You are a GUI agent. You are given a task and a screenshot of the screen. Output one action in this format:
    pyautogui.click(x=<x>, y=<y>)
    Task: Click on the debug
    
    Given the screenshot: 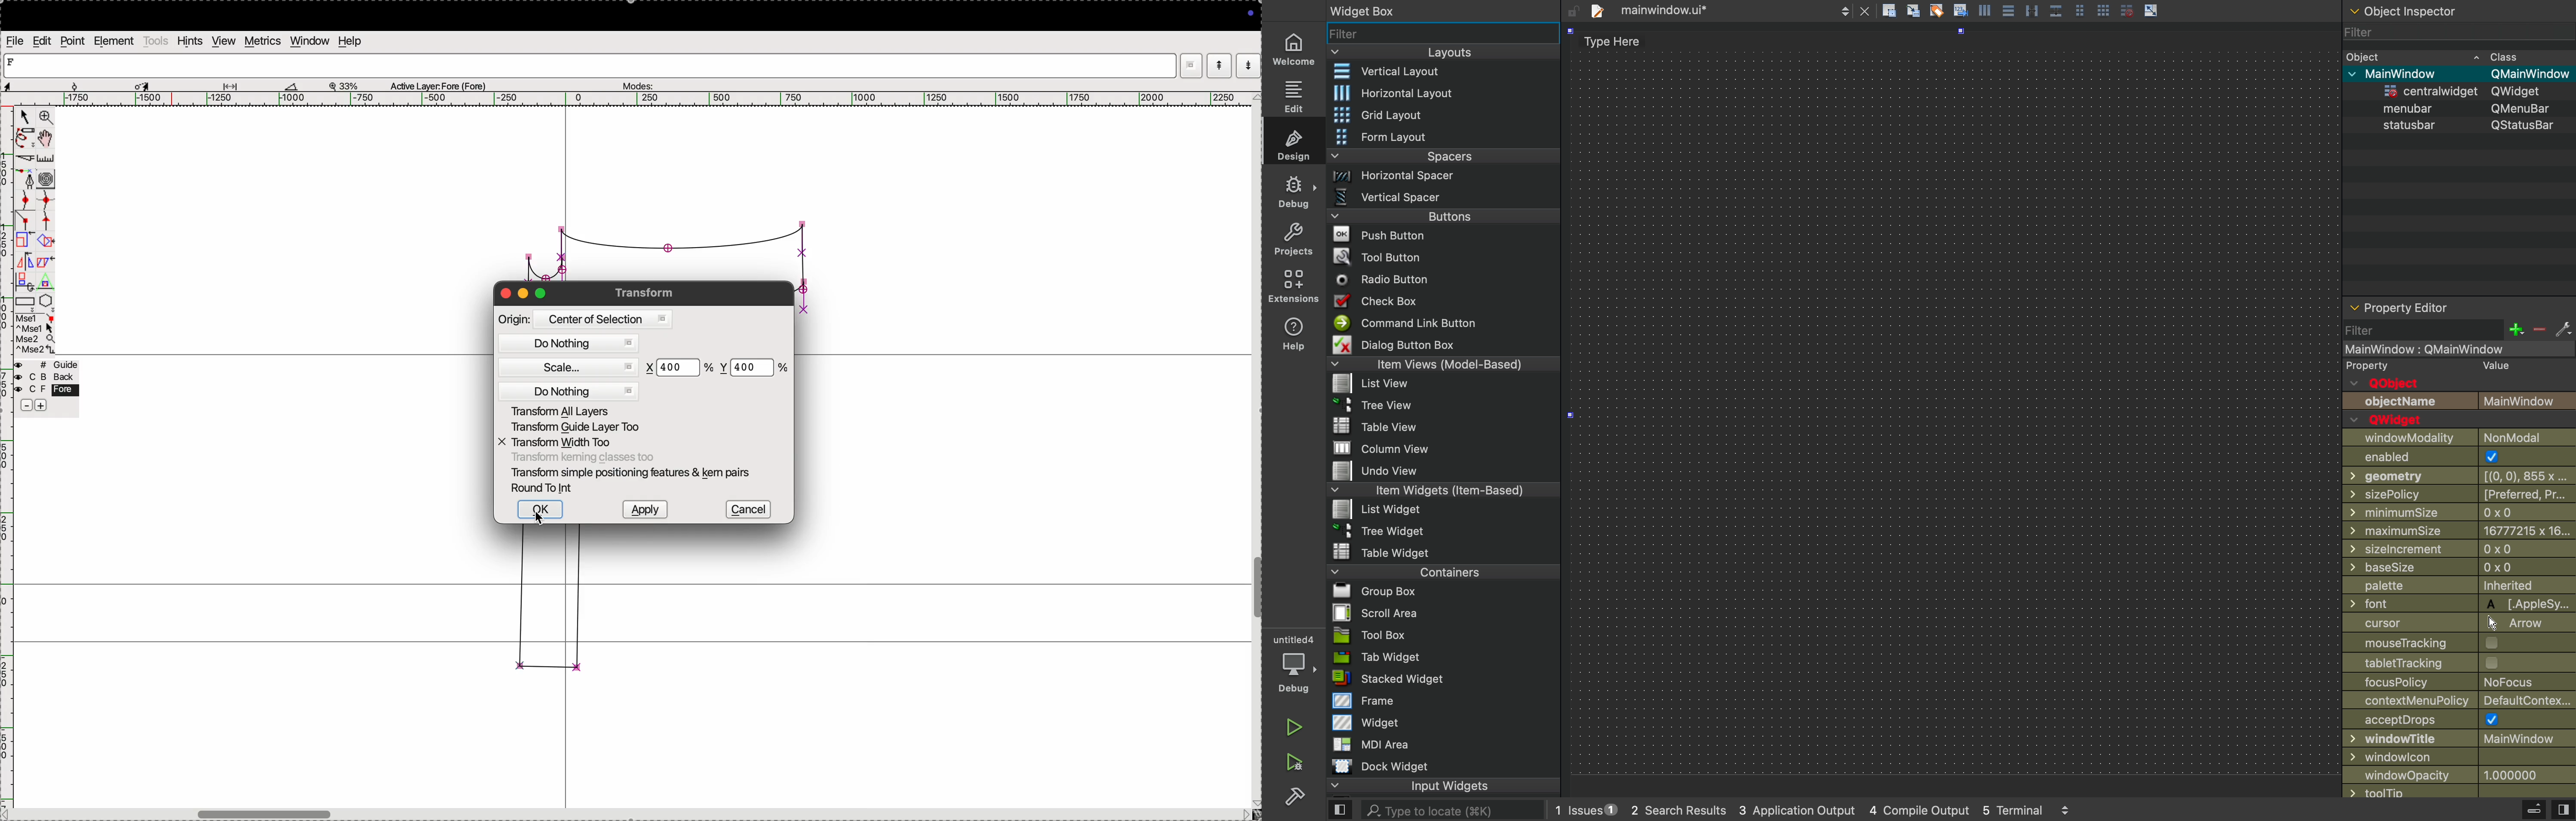 What is the action you would take?
    pyautogui.click(x=1294, y=664)
    